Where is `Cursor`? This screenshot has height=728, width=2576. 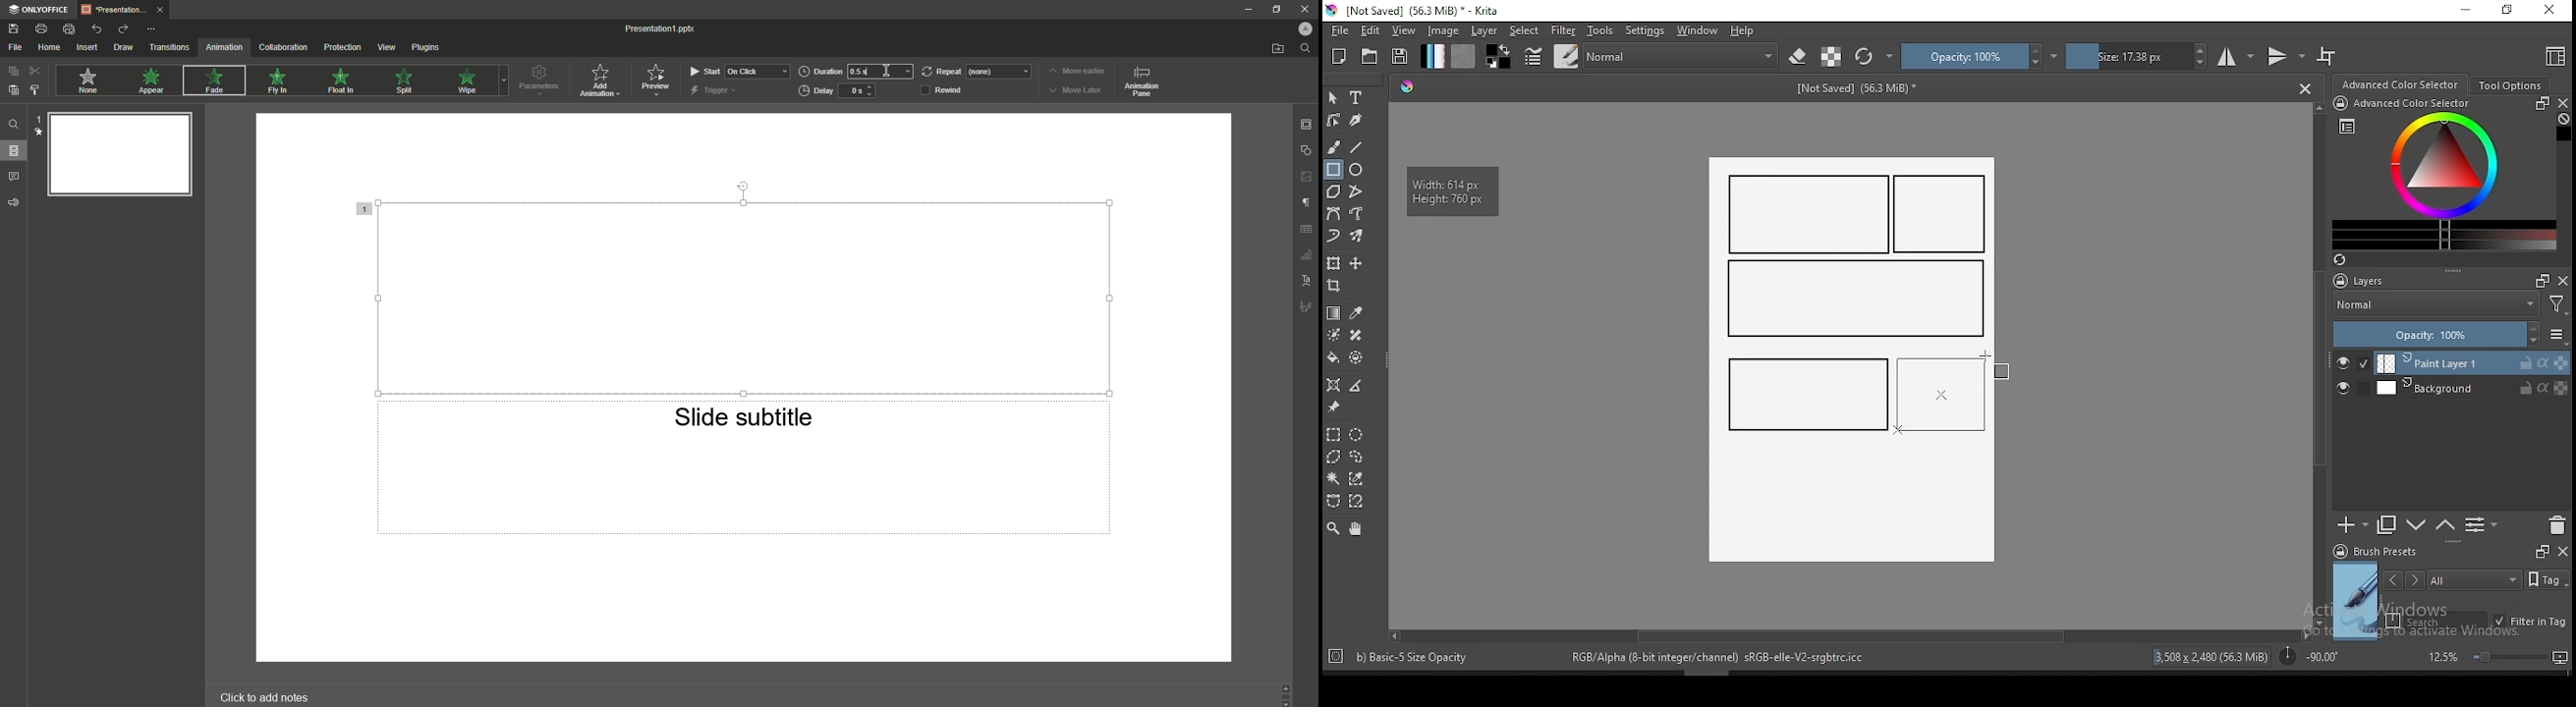 Cursor is located at coordinates (888, 71).